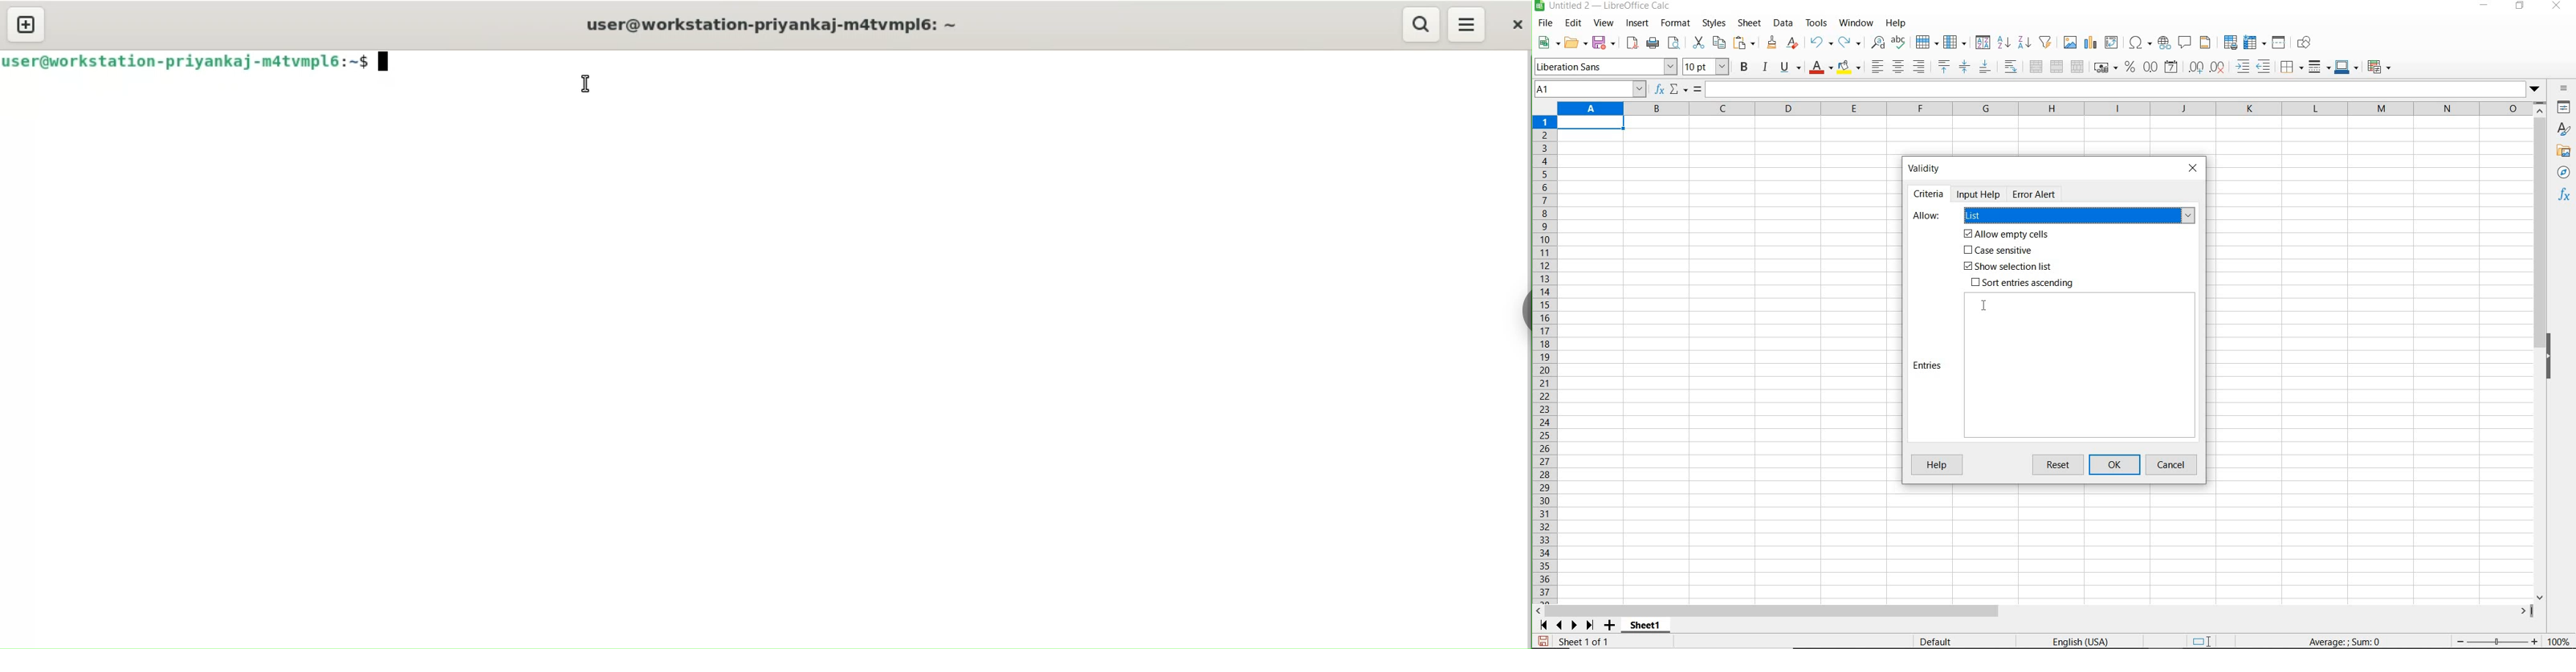 The width and height of the screenshot is (2576, 672). I want to click on bold, so click(1745, 67).